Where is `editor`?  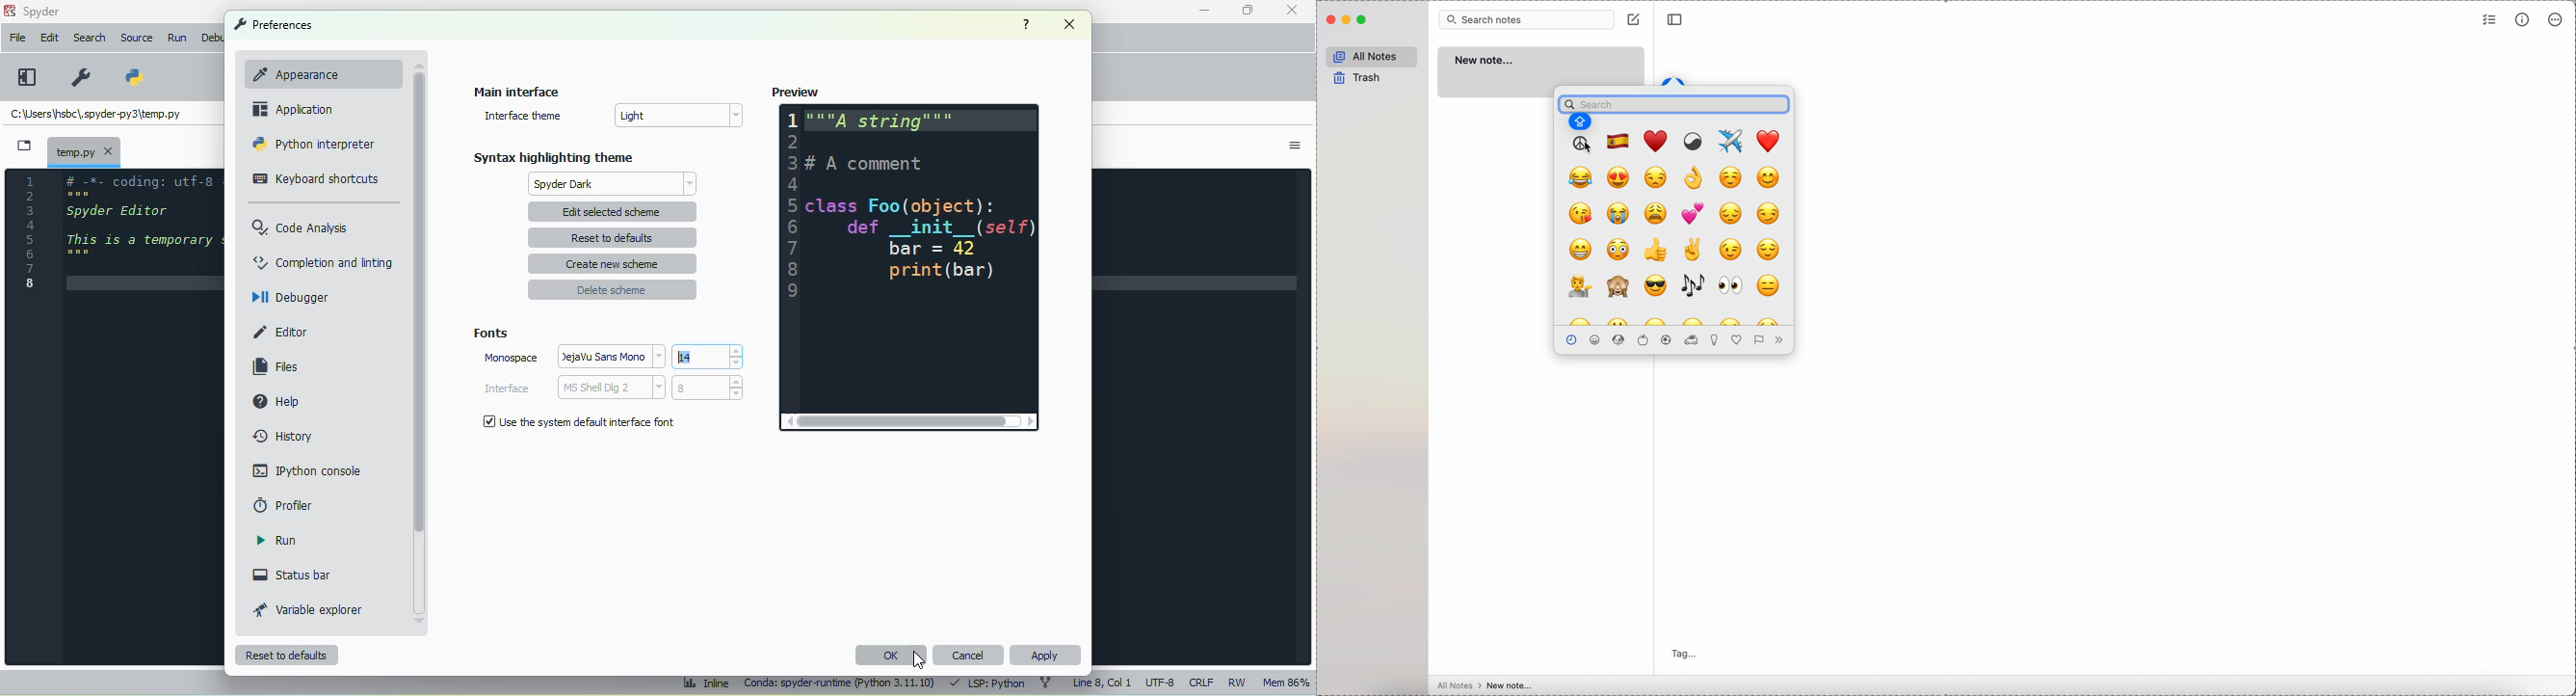
editor is located at coordinates (281, 333).